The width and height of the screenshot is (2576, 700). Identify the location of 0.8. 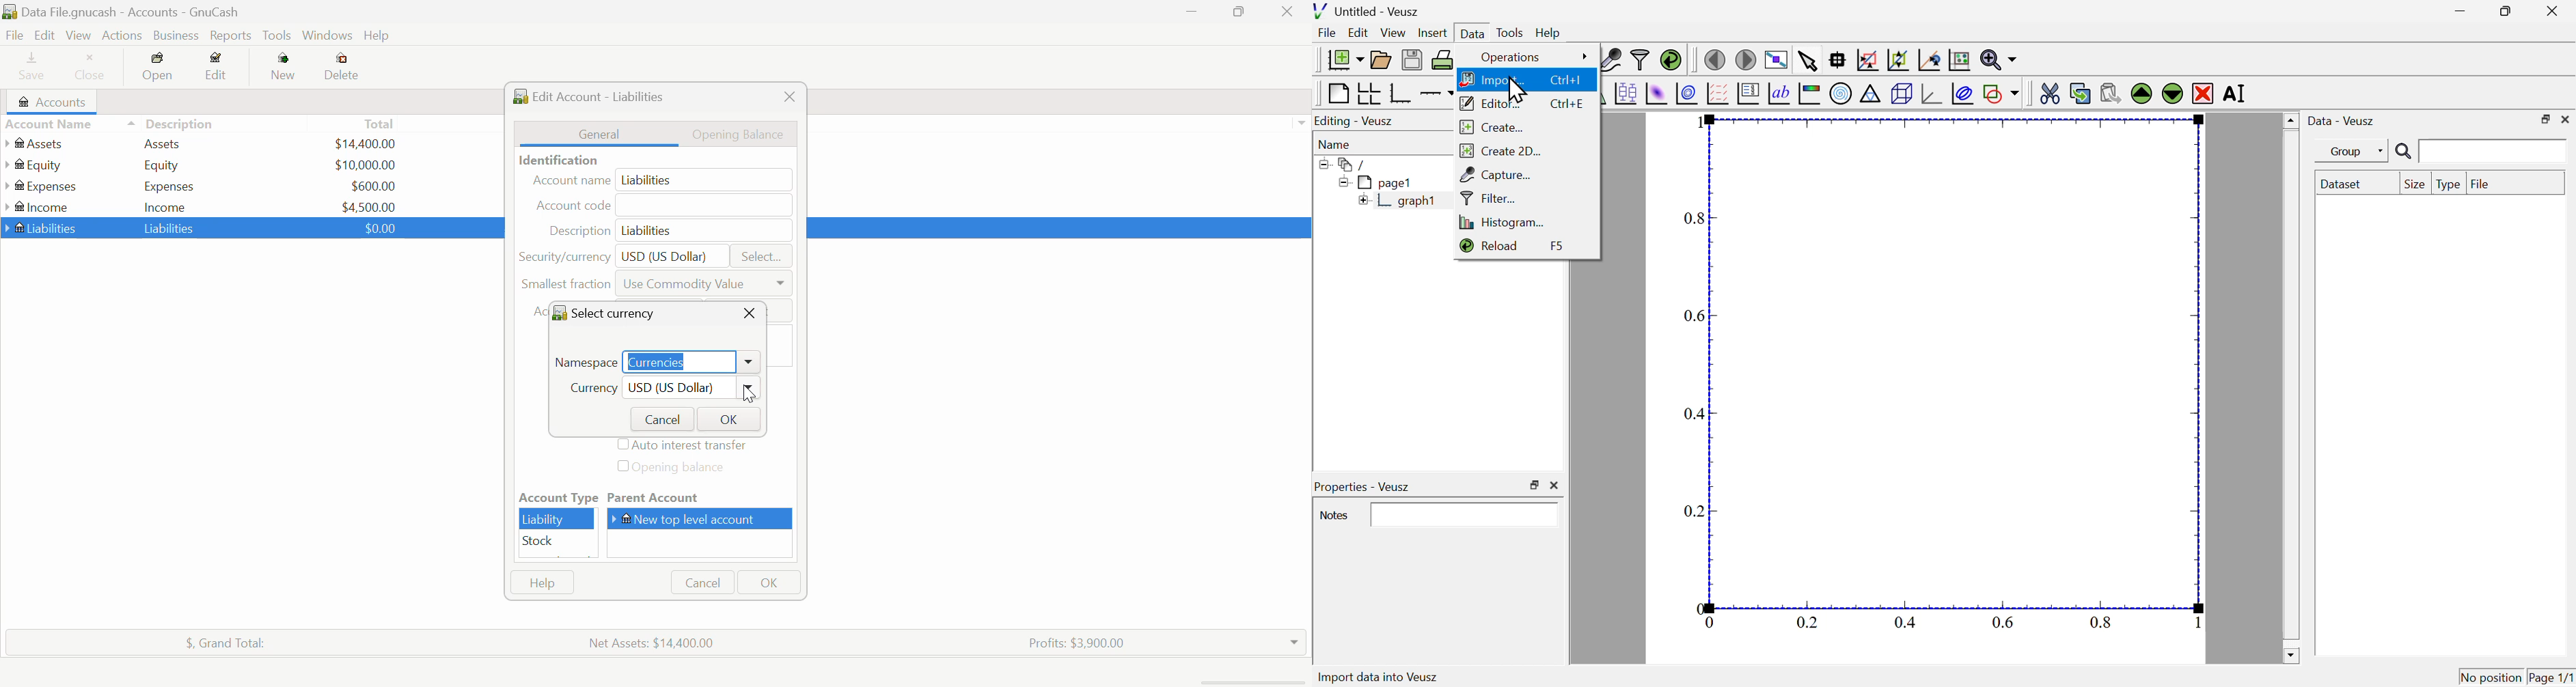
(2101, 622).